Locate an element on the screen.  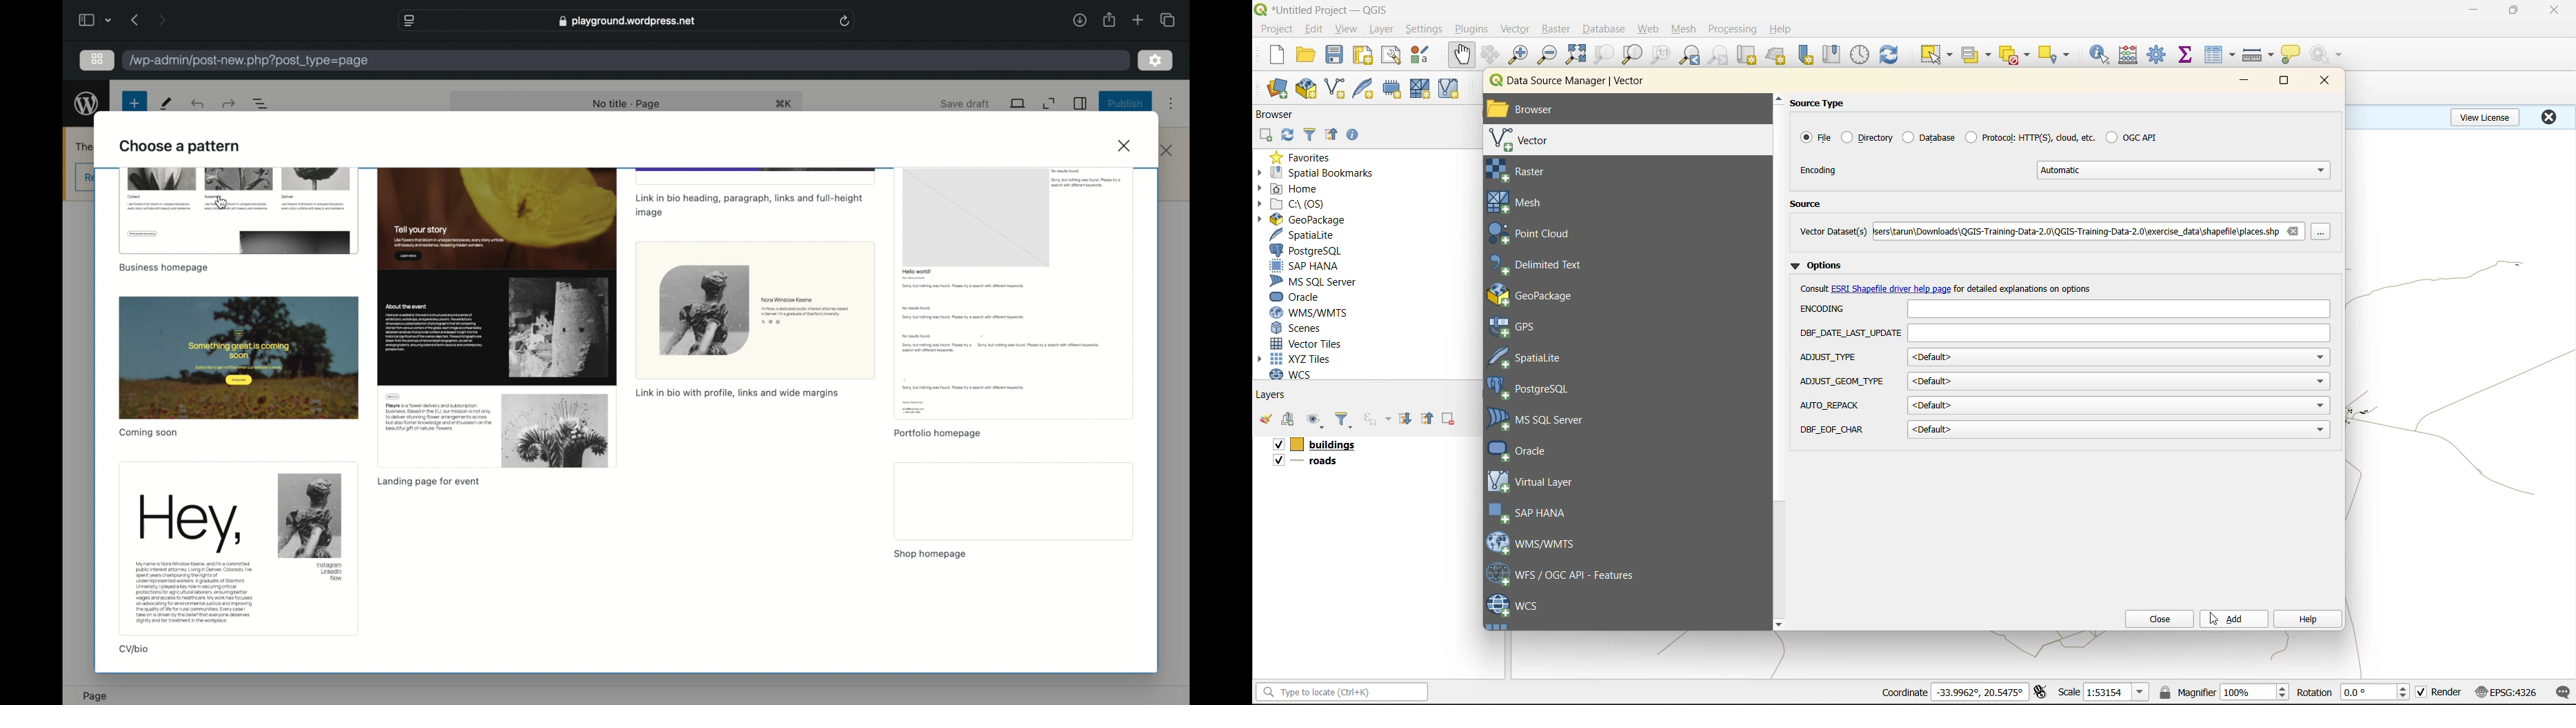
database is located at coordinates (1608, 31).